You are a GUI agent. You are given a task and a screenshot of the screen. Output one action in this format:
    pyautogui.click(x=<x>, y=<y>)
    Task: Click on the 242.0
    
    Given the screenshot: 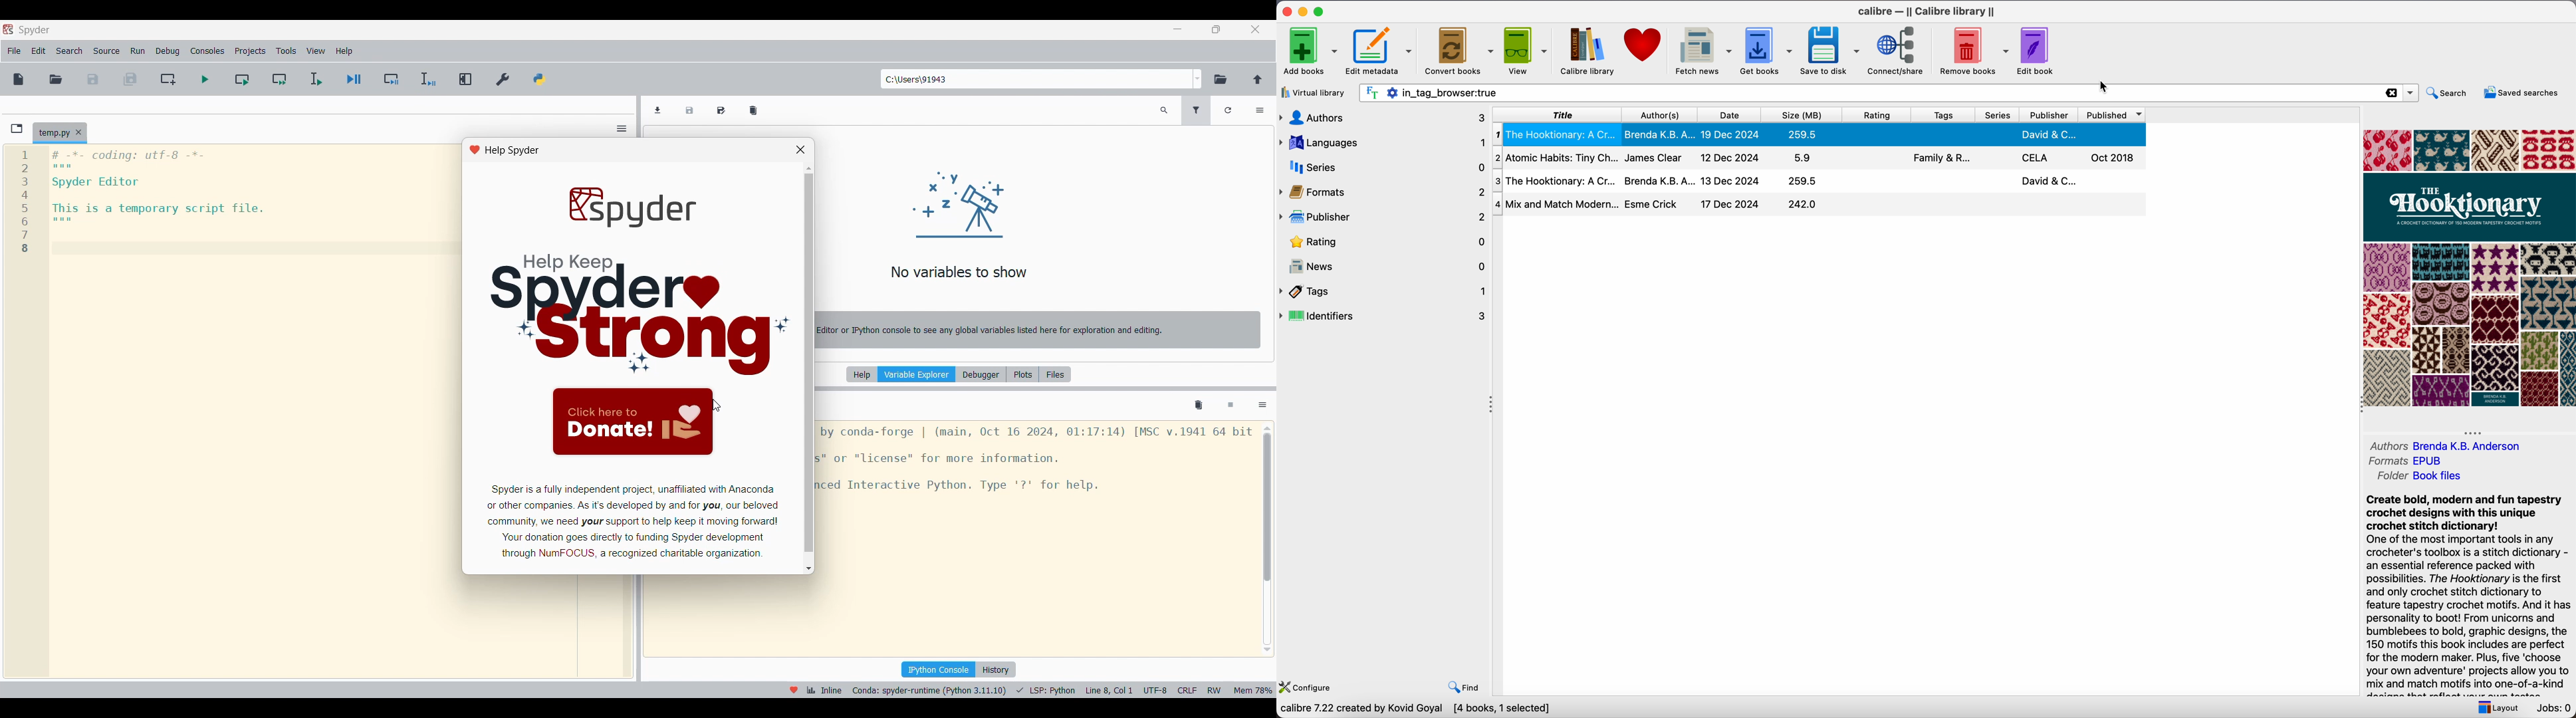 What is the action you would take?
    pyautogui.click(x=1801, y=204)
    